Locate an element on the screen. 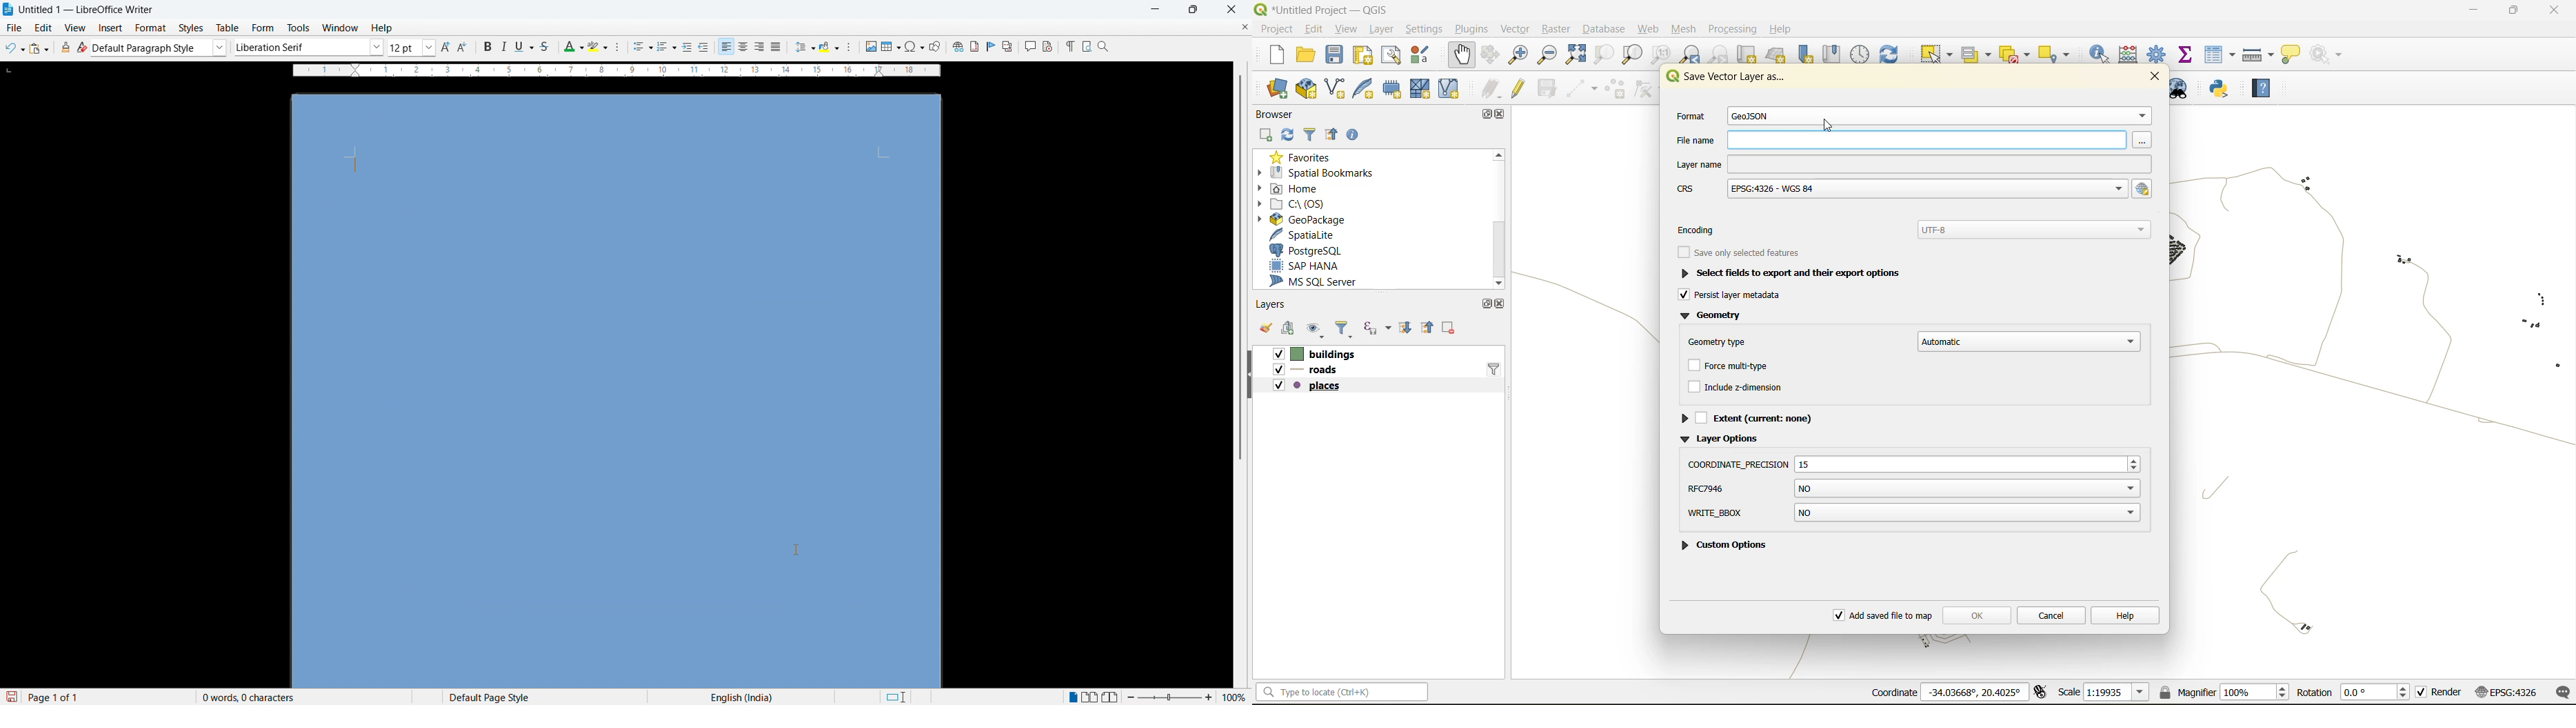  Insert  is located at coordinates (111, 28).